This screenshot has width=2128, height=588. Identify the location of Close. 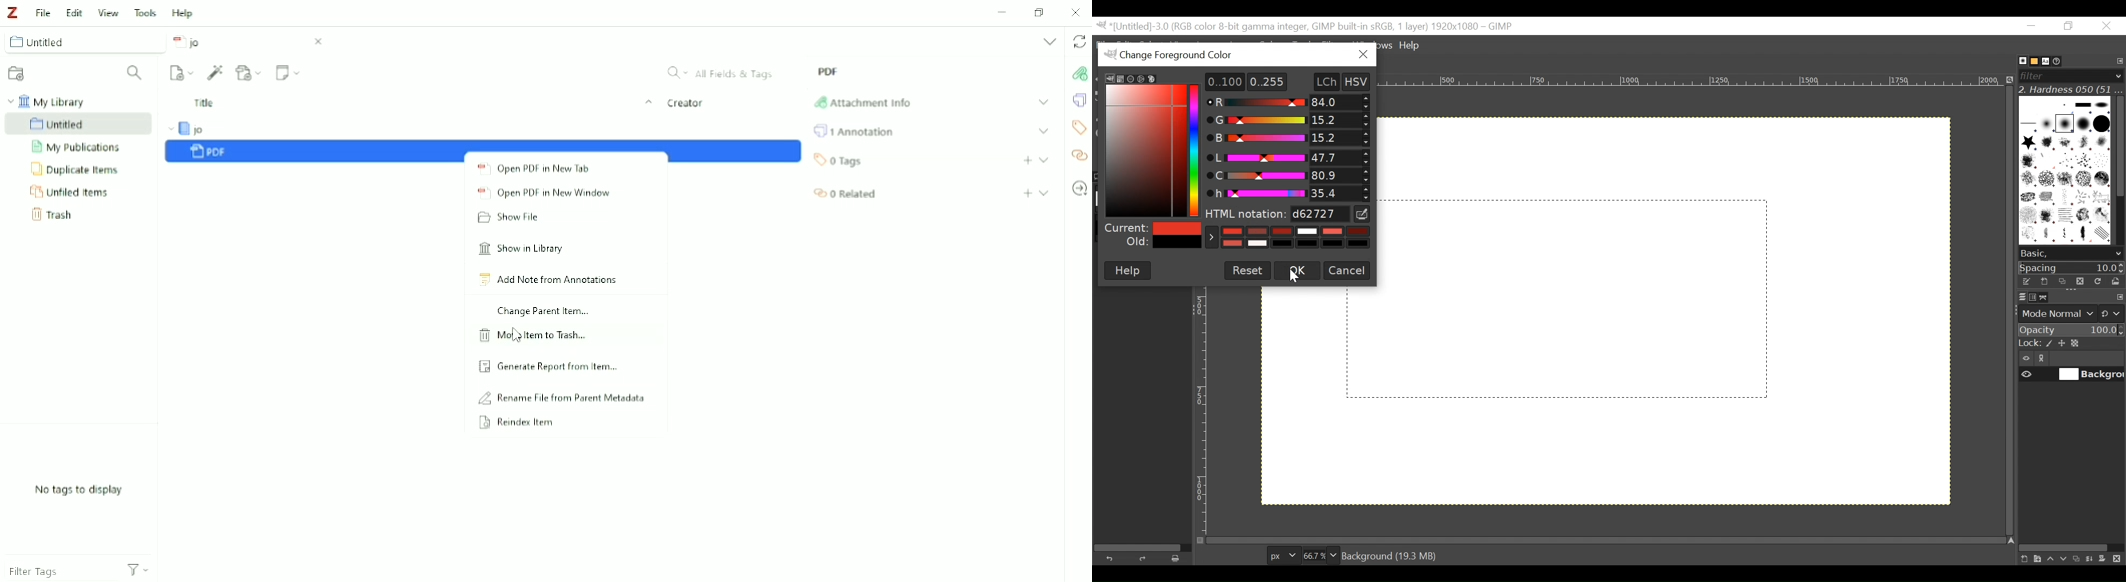
(1076, 12).